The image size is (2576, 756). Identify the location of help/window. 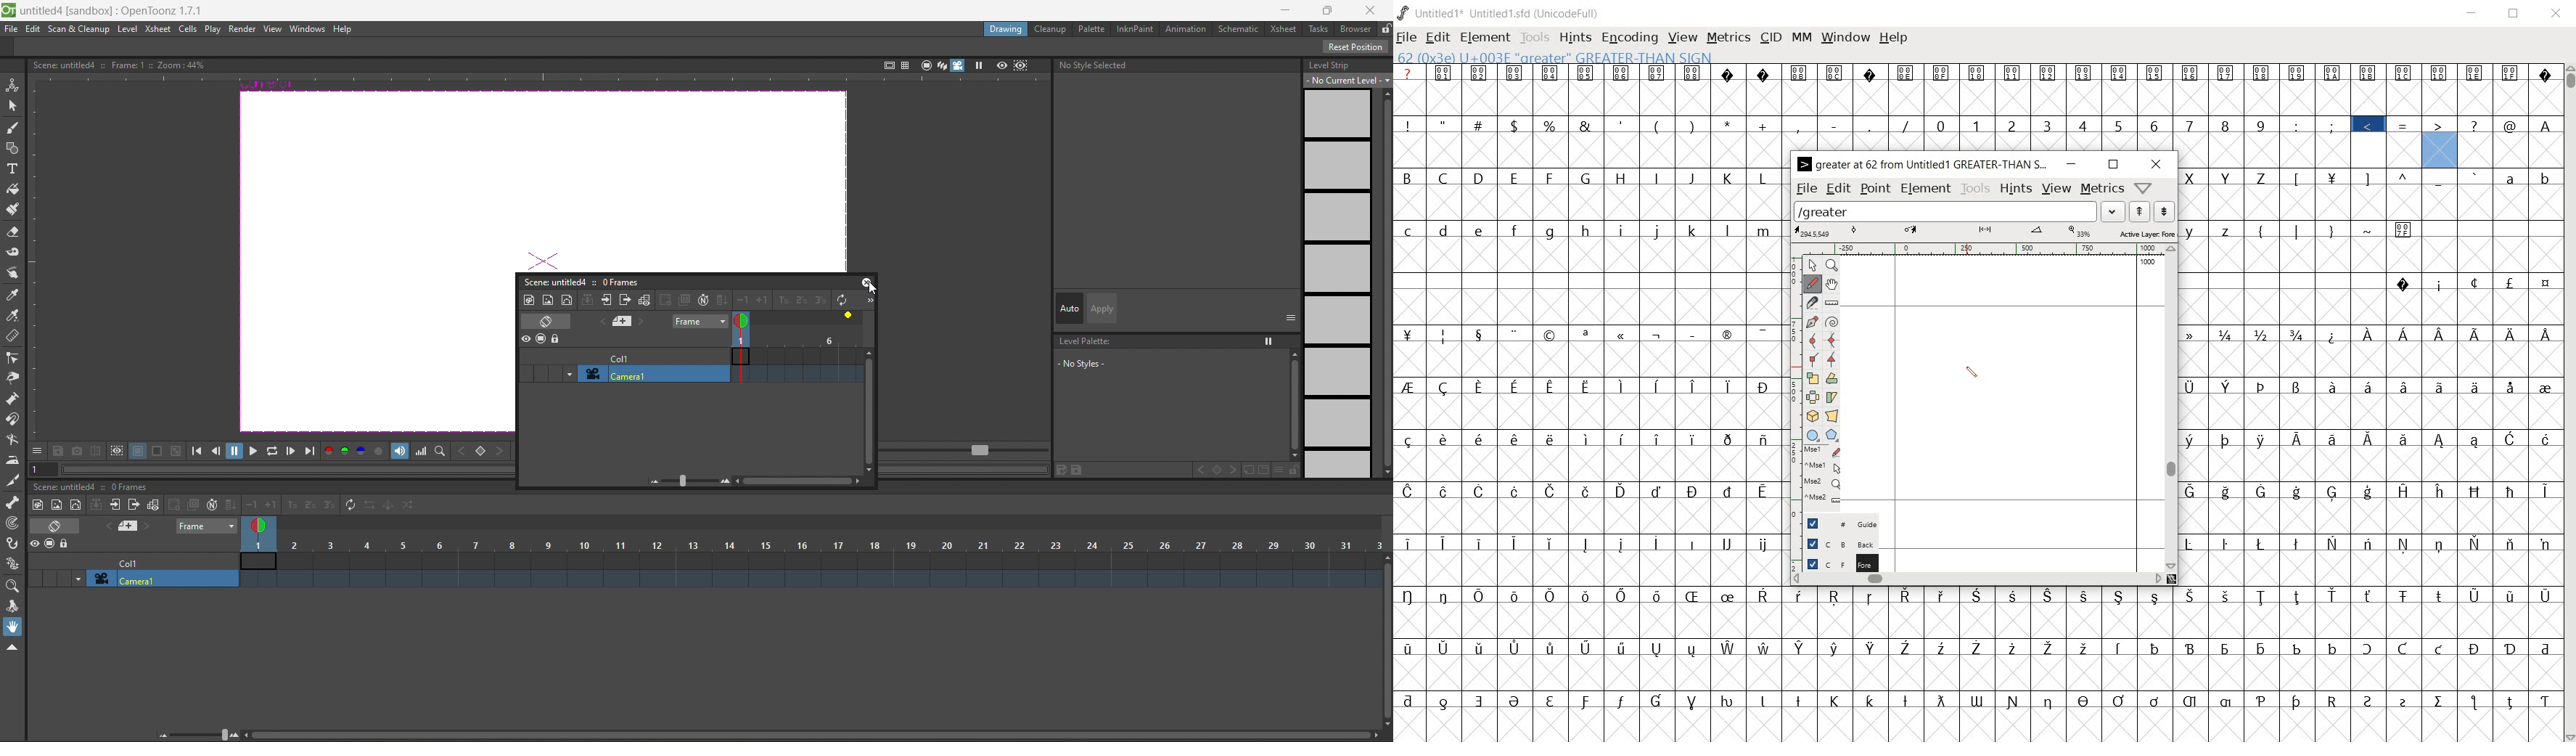
(2144, 187).